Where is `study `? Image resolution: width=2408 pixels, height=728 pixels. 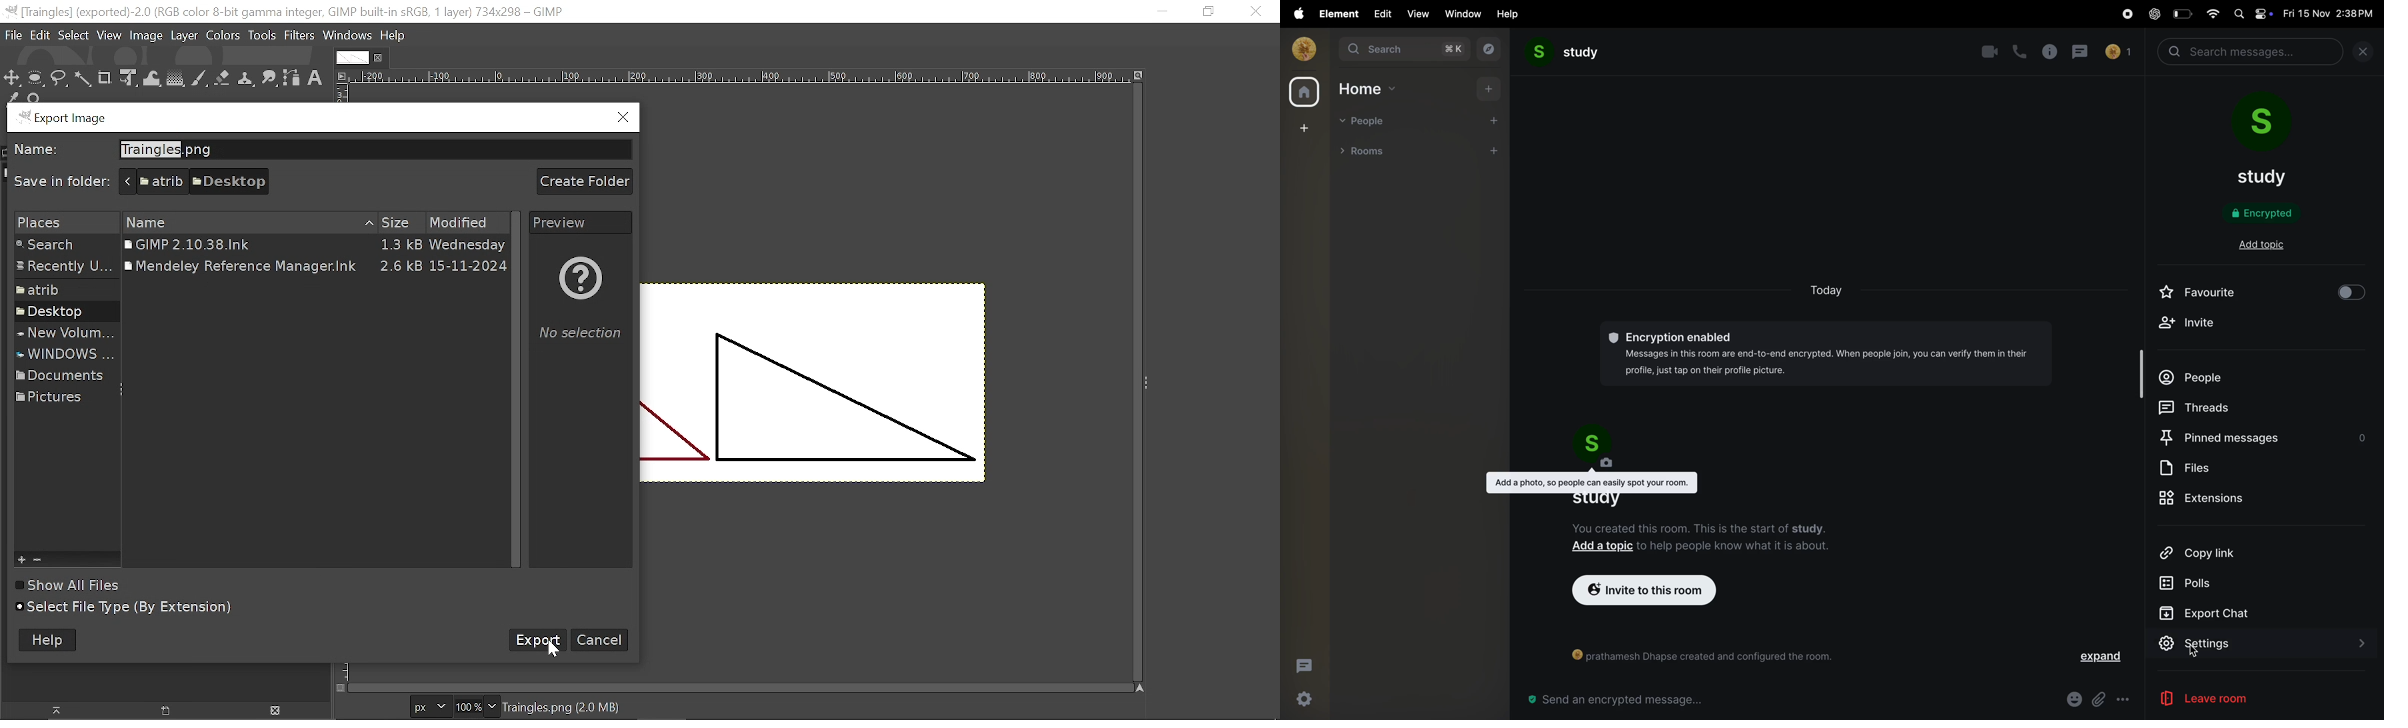
study  is located at coordinates (2265, 177).